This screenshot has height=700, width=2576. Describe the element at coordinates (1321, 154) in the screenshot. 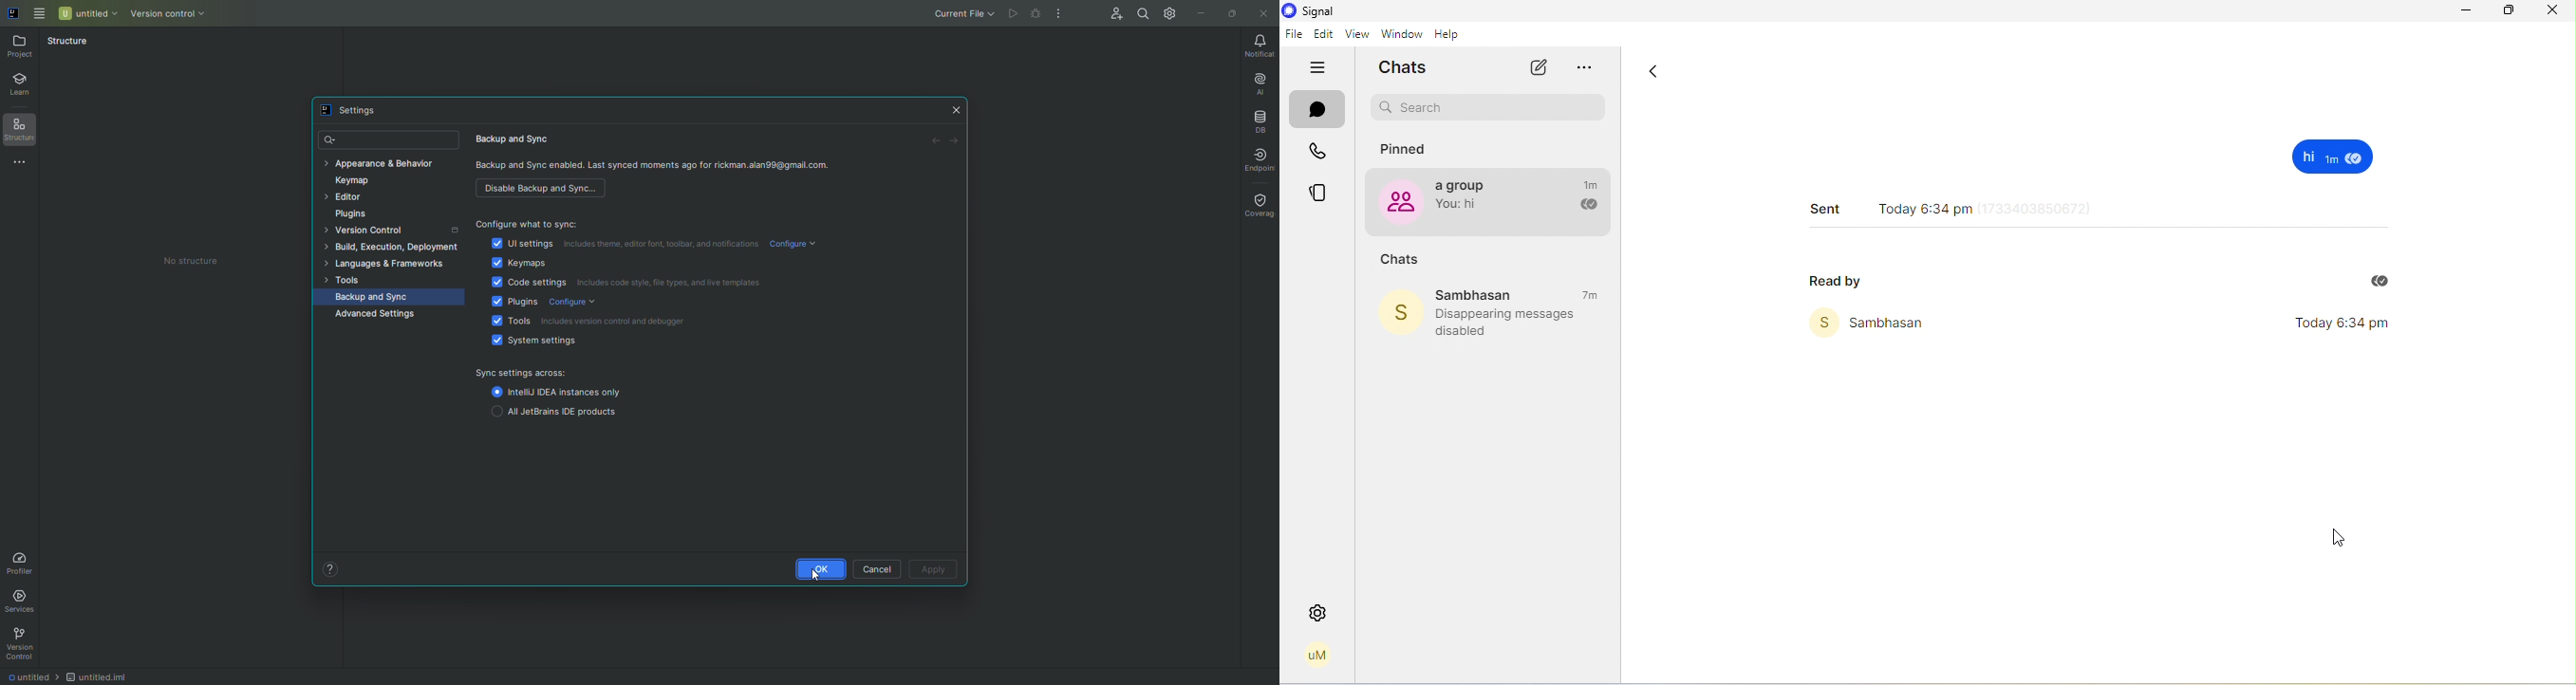

I see `calls` at that location.